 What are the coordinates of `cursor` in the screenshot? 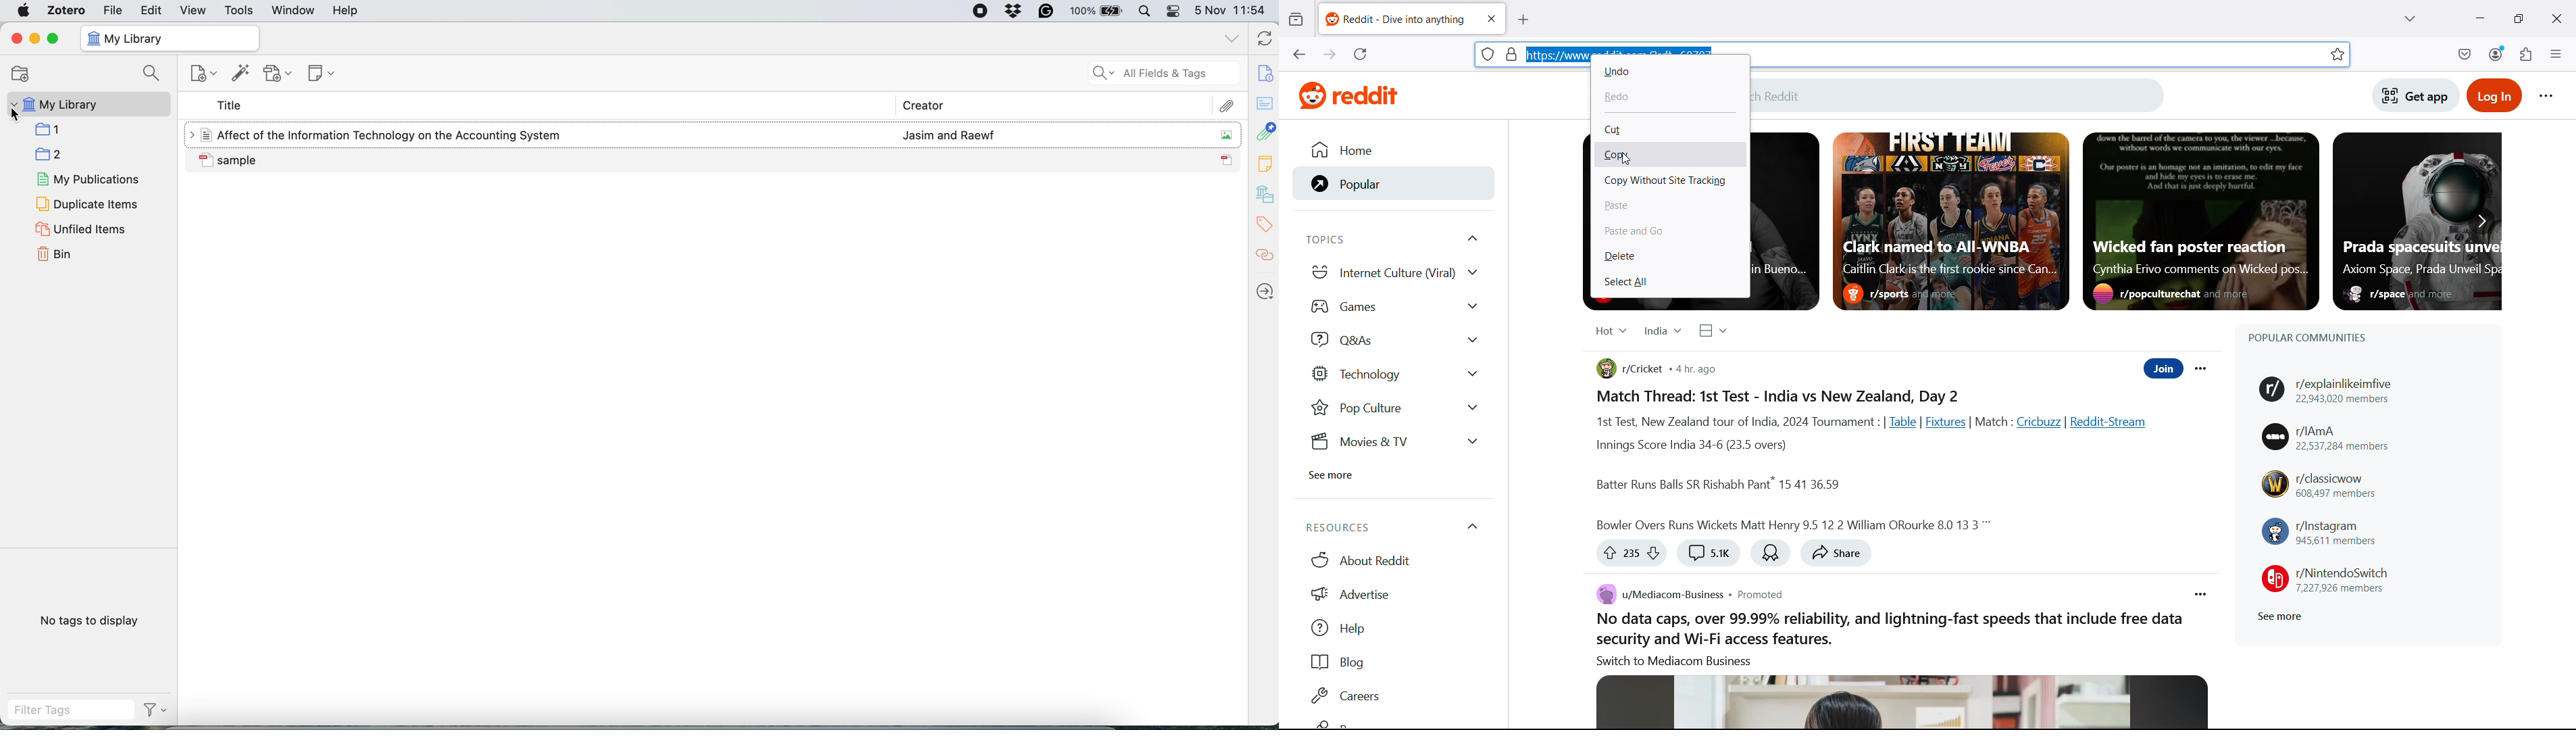 It's located at (15, 116).